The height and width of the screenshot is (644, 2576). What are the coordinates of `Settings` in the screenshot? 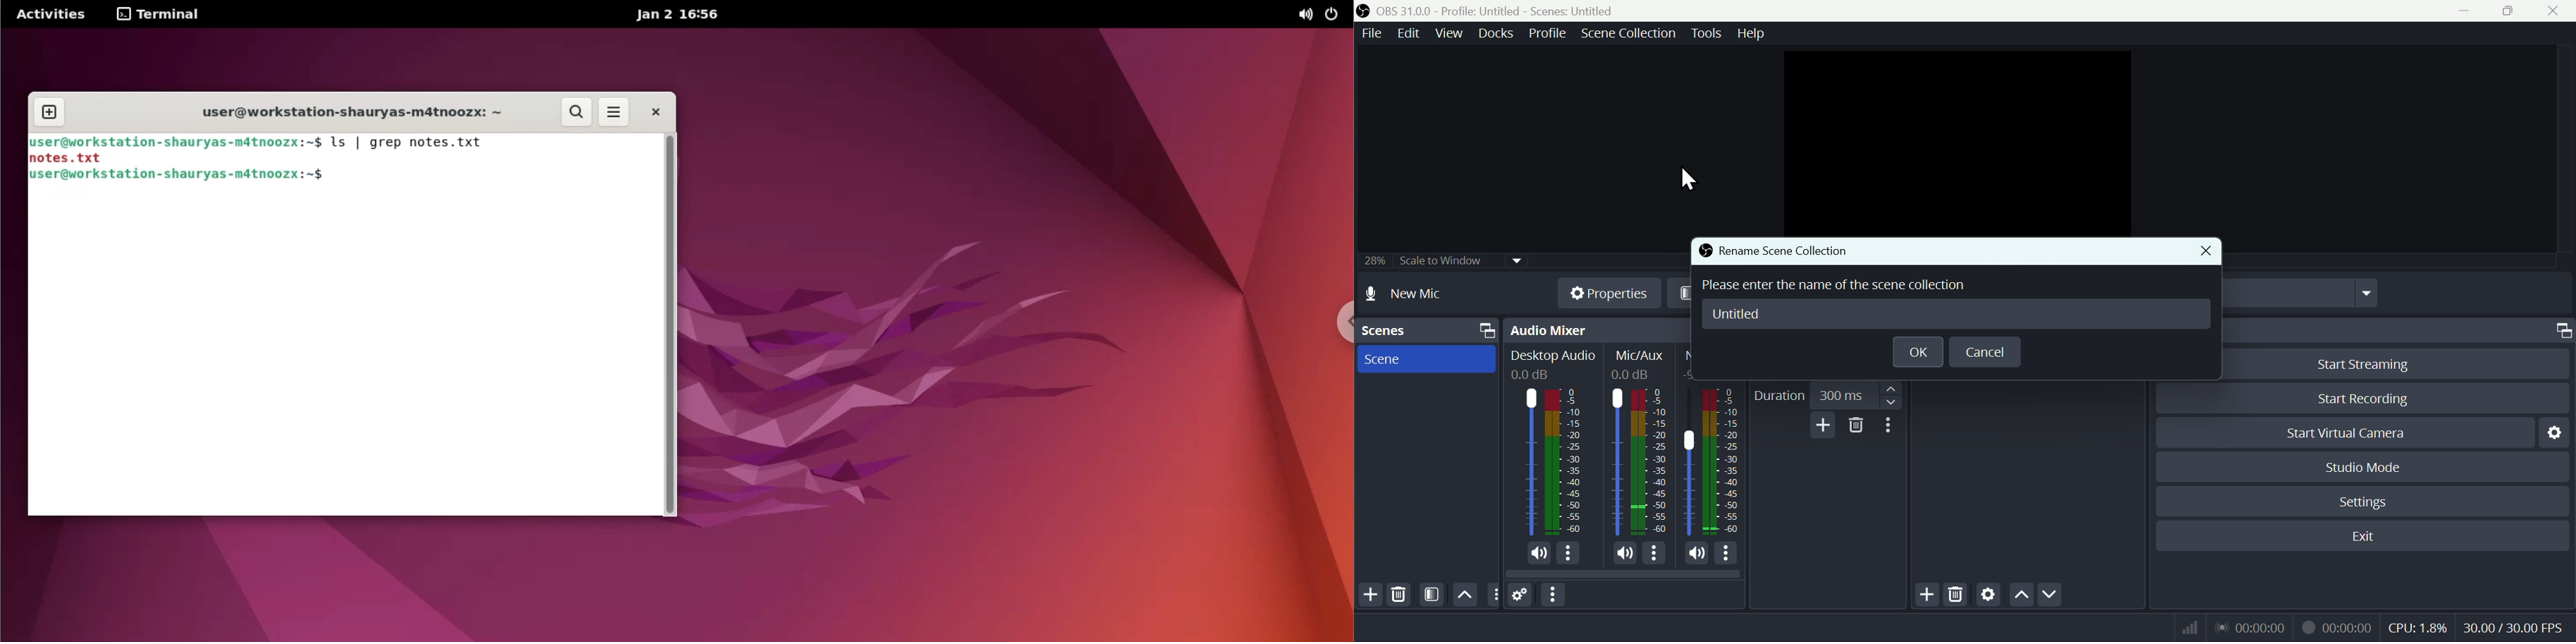 It's located at (2369, 506).